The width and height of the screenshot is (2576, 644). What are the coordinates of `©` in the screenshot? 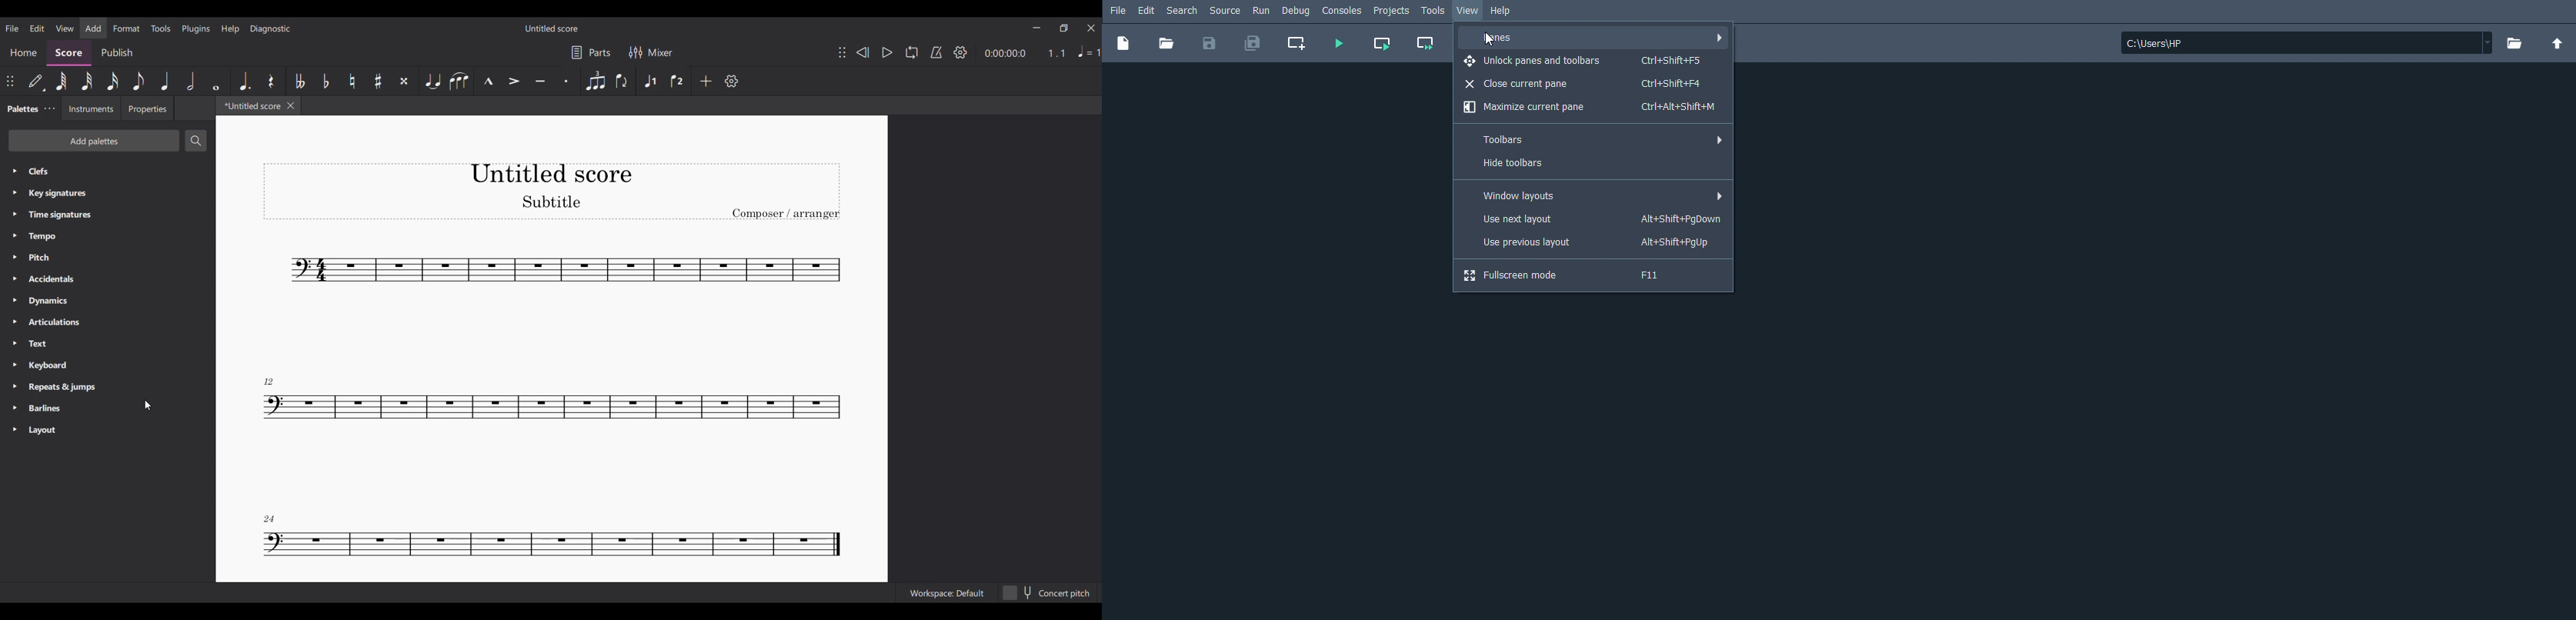 It's located at (218, 80).